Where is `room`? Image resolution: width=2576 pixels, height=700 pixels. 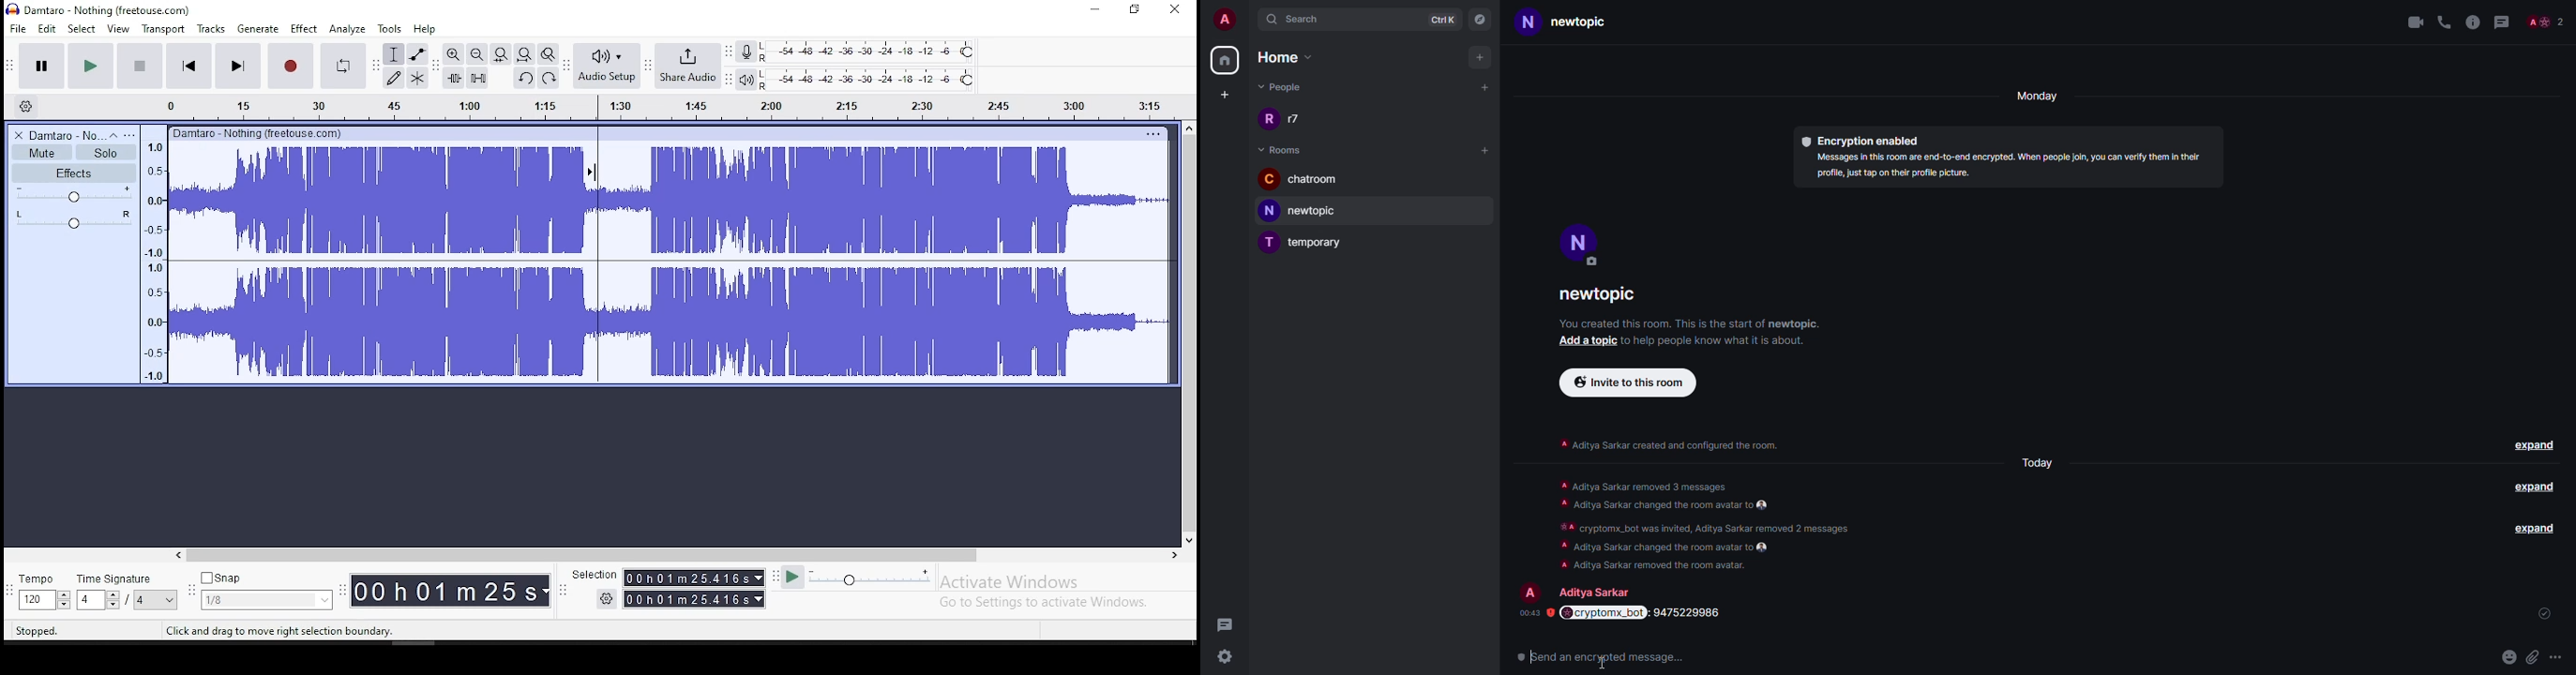 room is located at coordinates (1283, 150).